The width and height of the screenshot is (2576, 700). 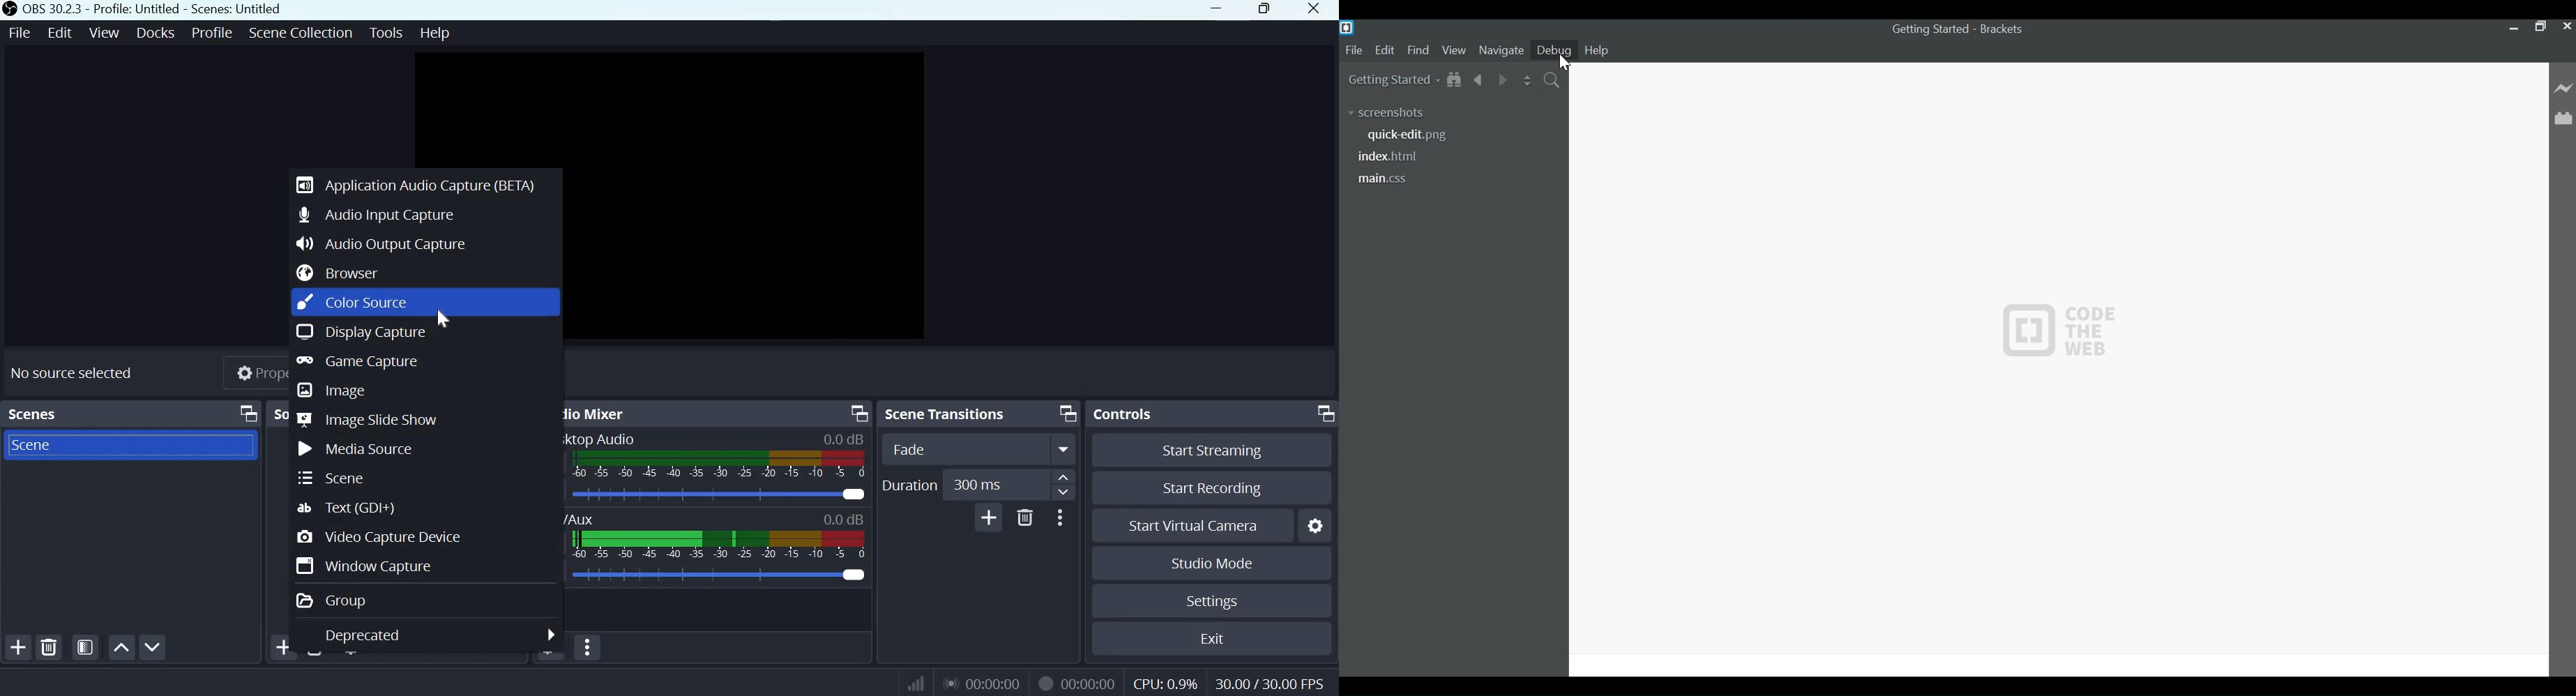 What do you see at coordinates (420, 185) in the screenshot?
I see `Application Audio Capture` at bounding box center [420, 185].